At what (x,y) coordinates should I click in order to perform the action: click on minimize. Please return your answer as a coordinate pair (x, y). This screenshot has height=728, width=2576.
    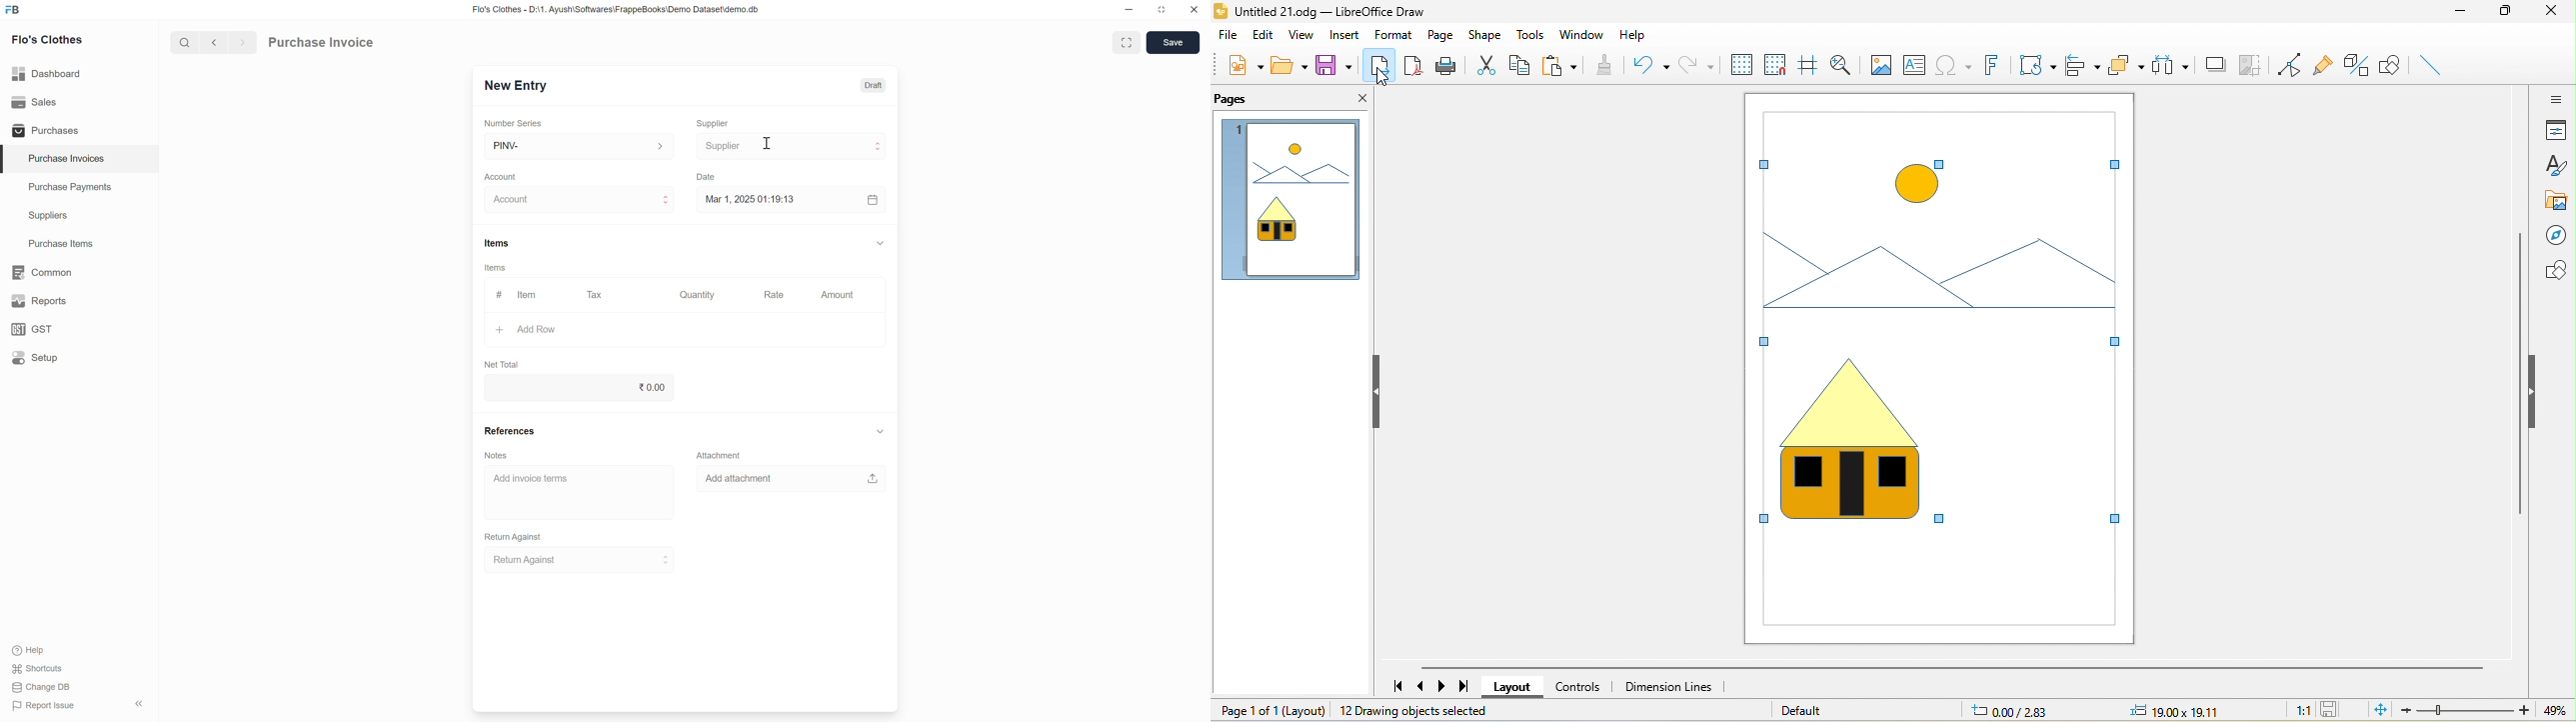
    Looking at the image, I should click on (1130, 12).